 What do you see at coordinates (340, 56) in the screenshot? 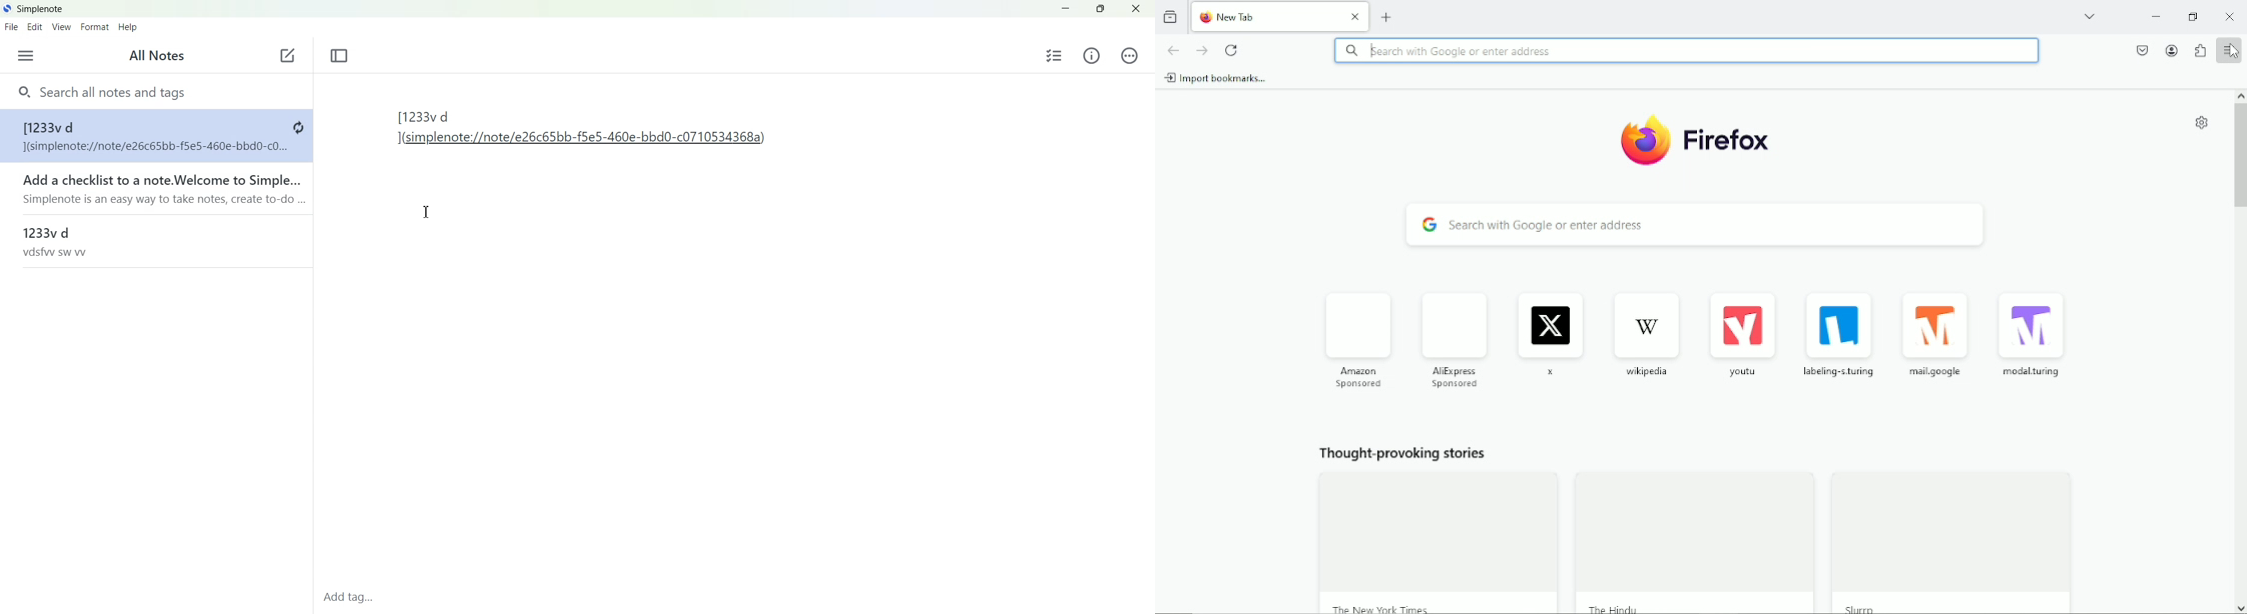
I see `Toggle focus mode` at bounding box center [340, 56].